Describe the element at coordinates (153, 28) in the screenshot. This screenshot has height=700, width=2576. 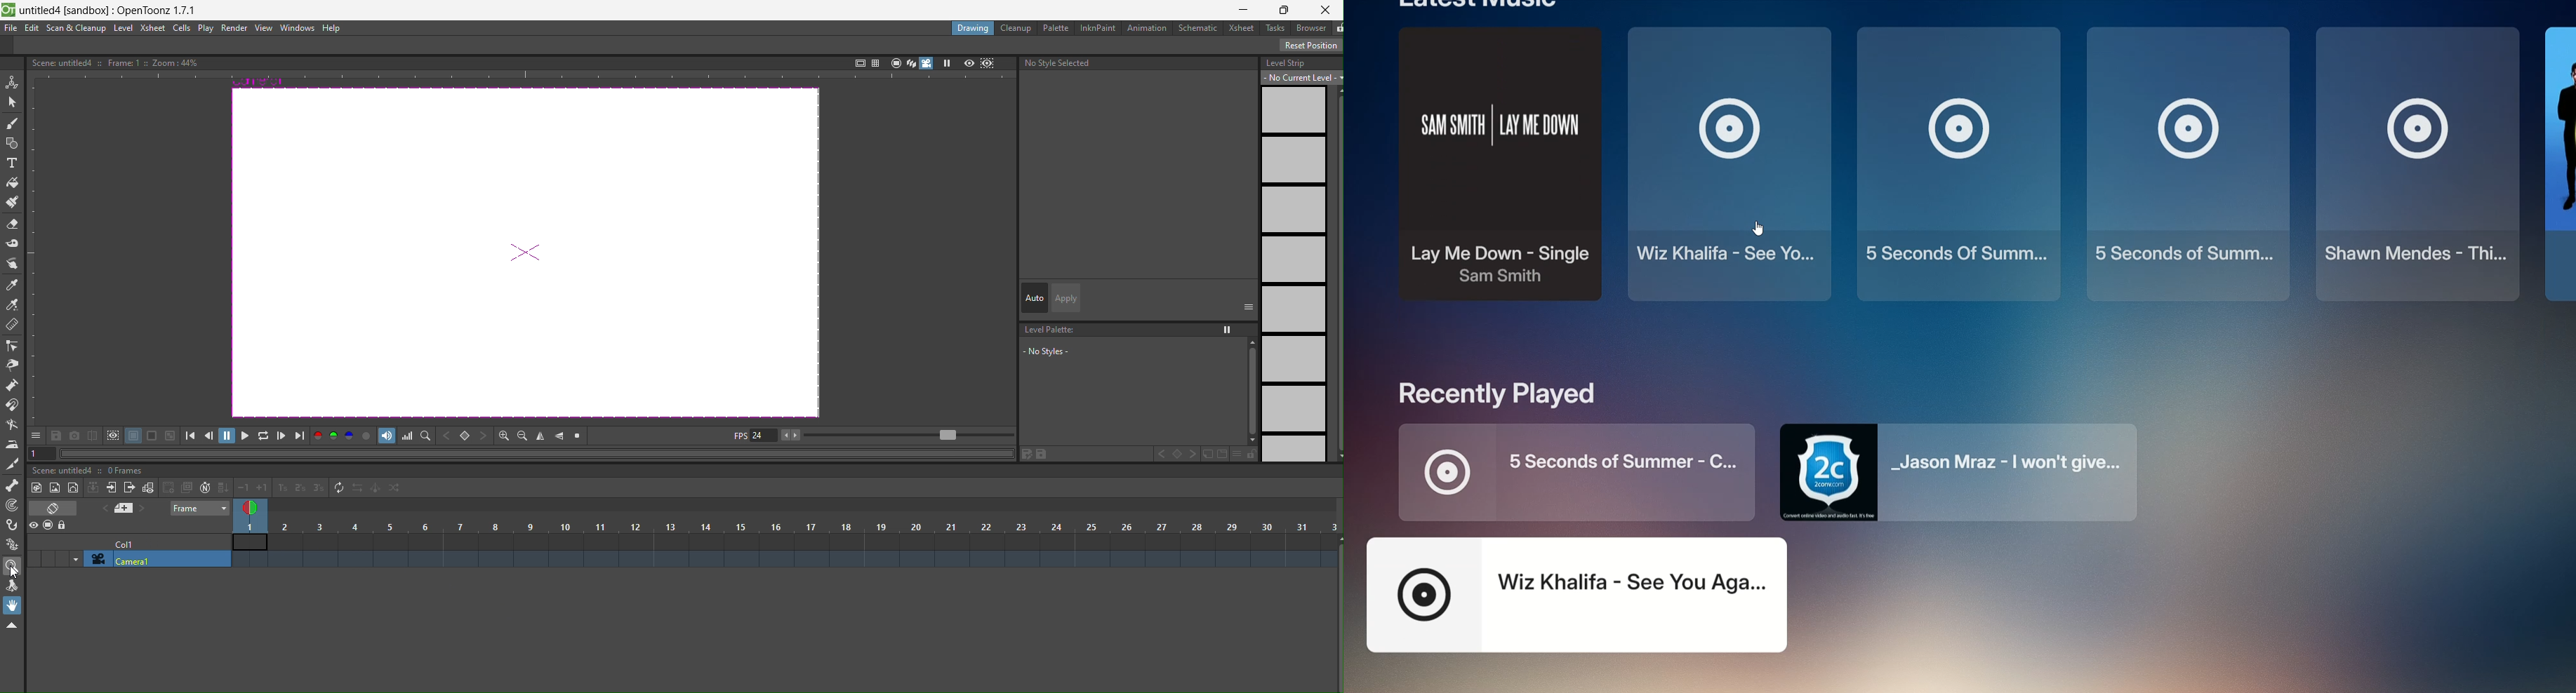
I see `xsheet` at that location.